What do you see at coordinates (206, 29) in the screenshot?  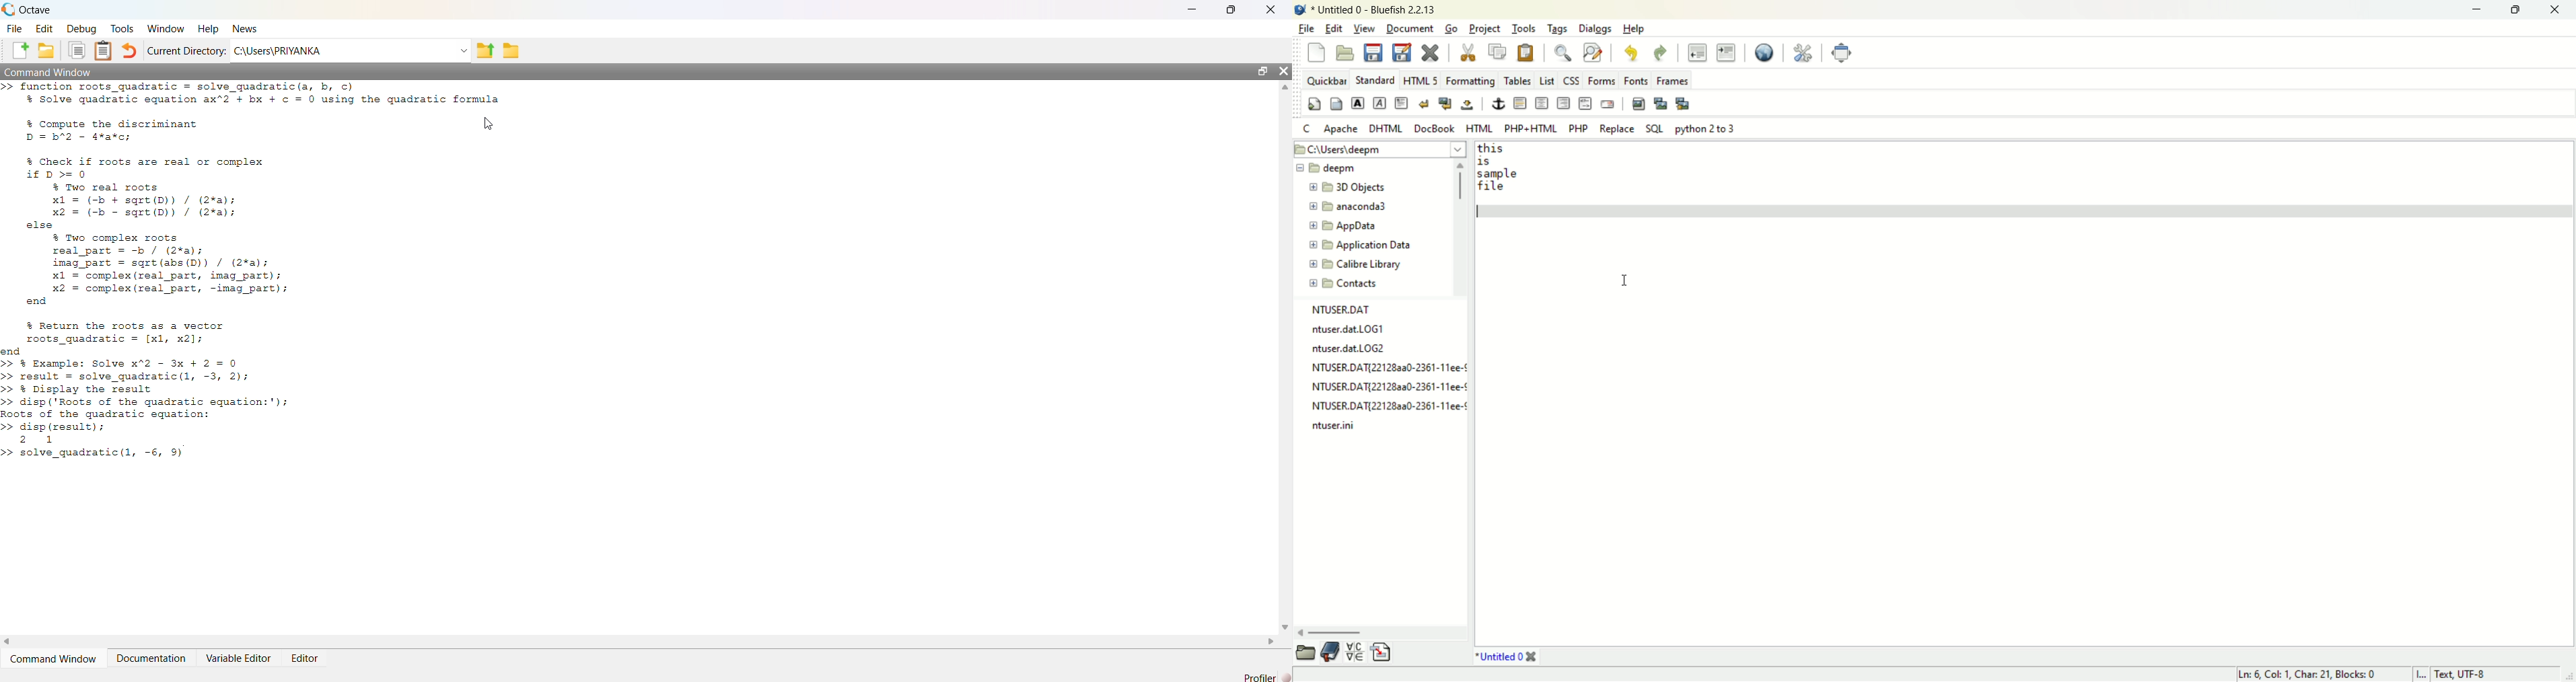 I see `Help` at bounding box center [206, 29].